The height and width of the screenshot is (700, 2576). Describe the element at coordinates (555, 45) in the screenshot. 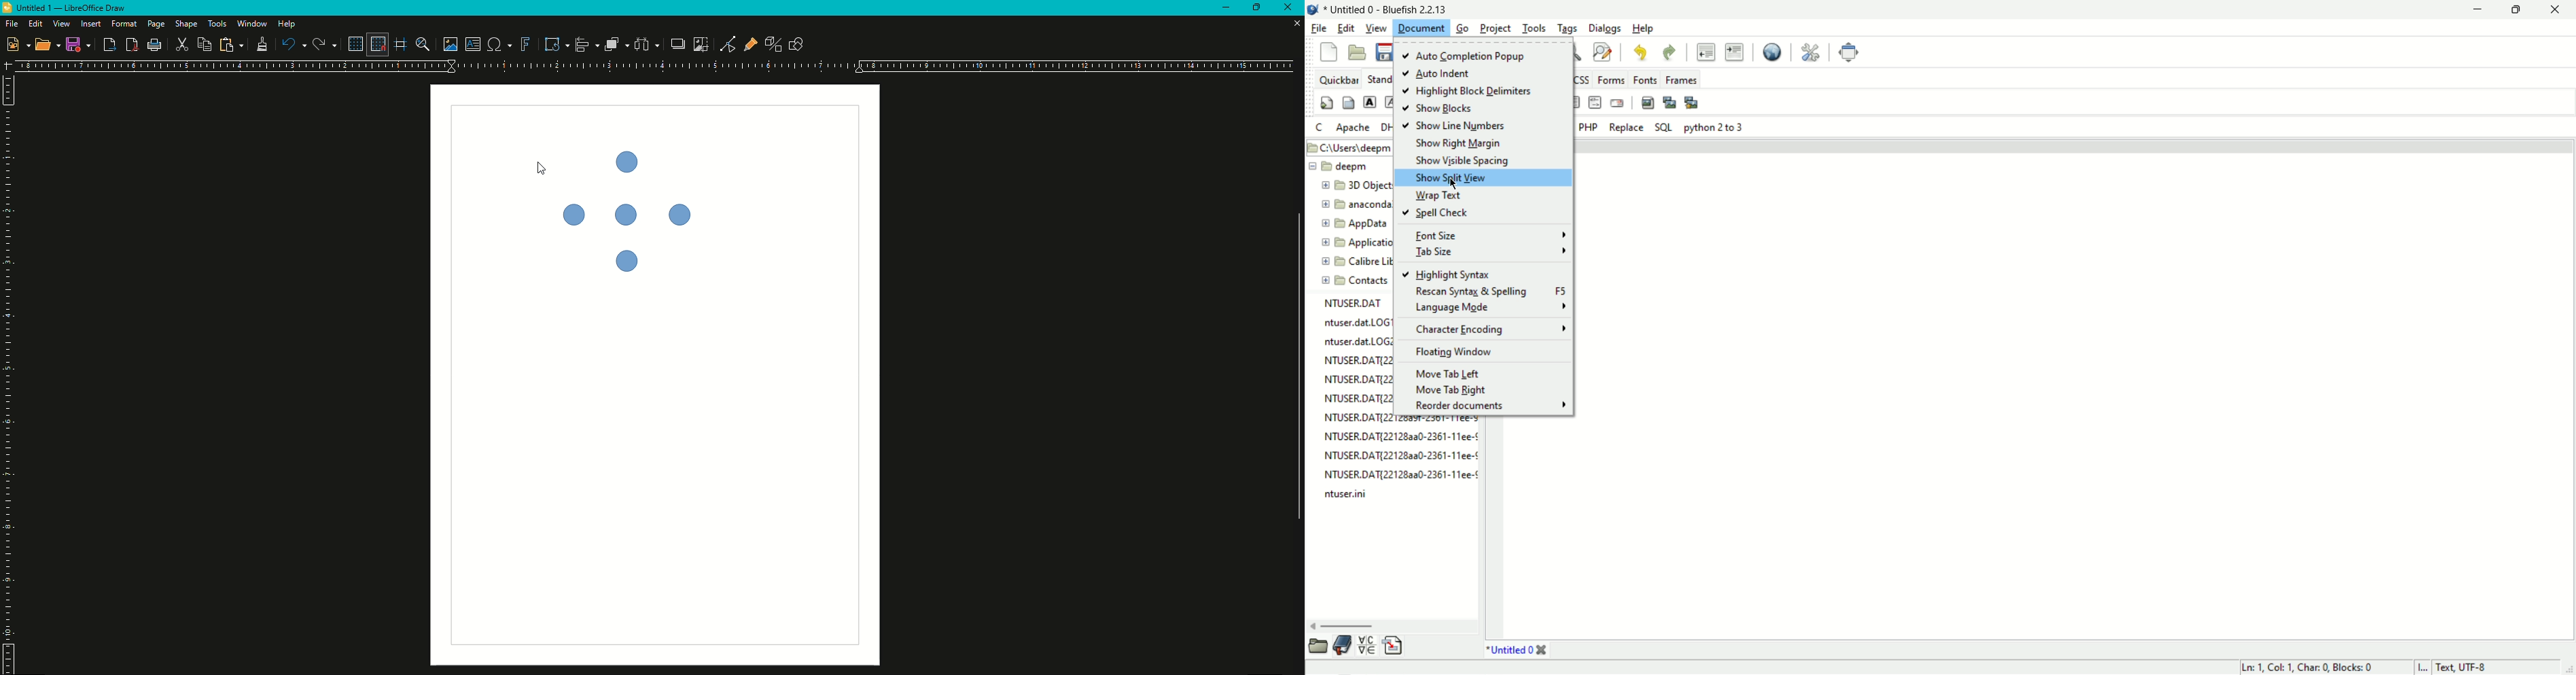

I see `Transformation` at that location.